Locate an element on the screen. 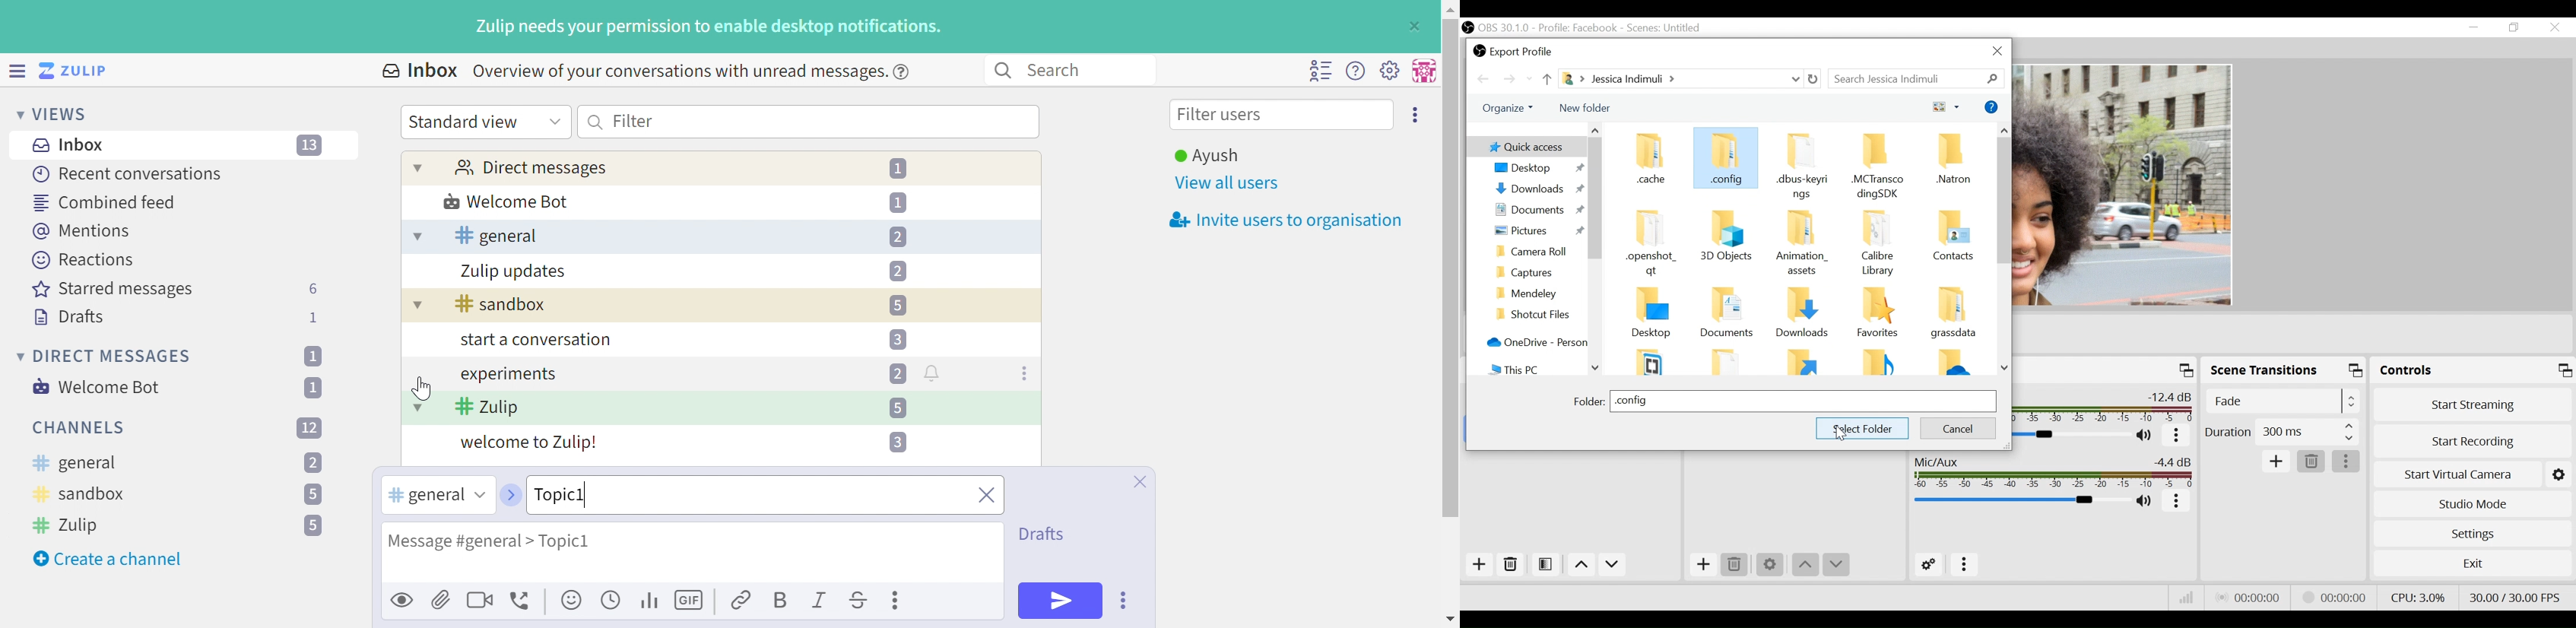 The width and height of the screenshot is (2576, 644). Folder is located at coordinates (1953, 244).